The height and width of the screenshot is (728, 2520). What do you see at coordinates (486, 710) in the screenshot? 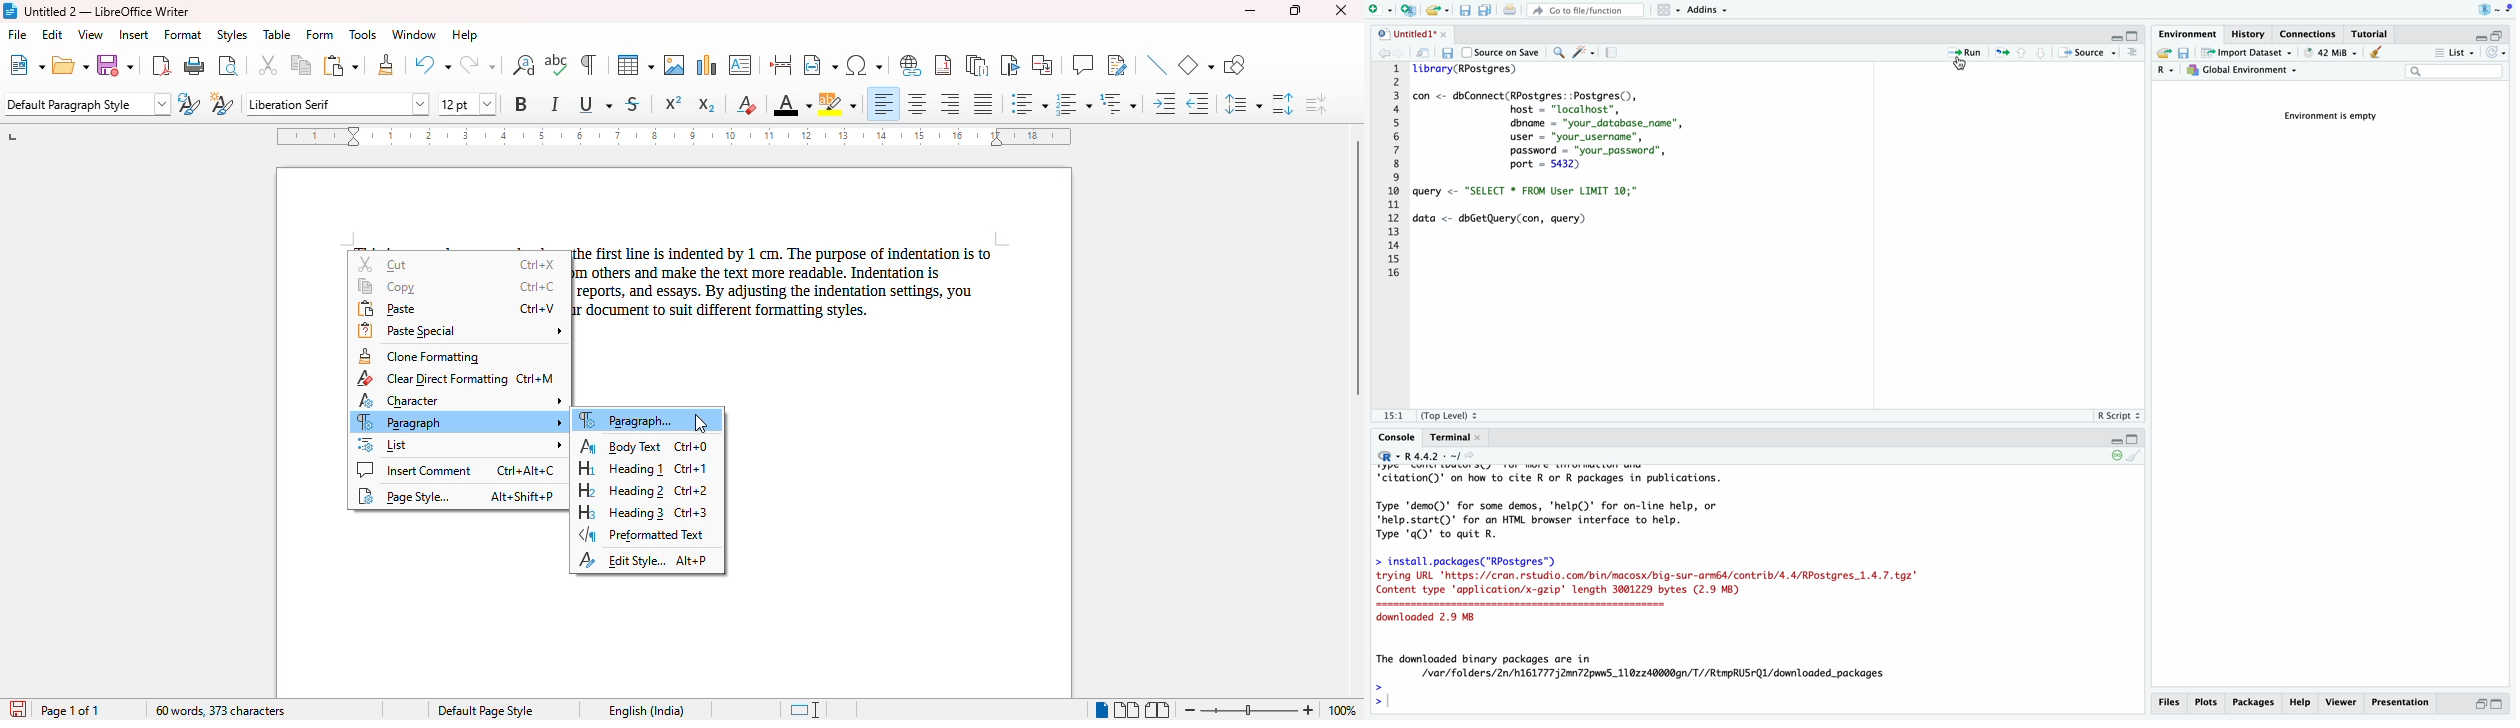
I see `page style` at bounding box center [486, 710].